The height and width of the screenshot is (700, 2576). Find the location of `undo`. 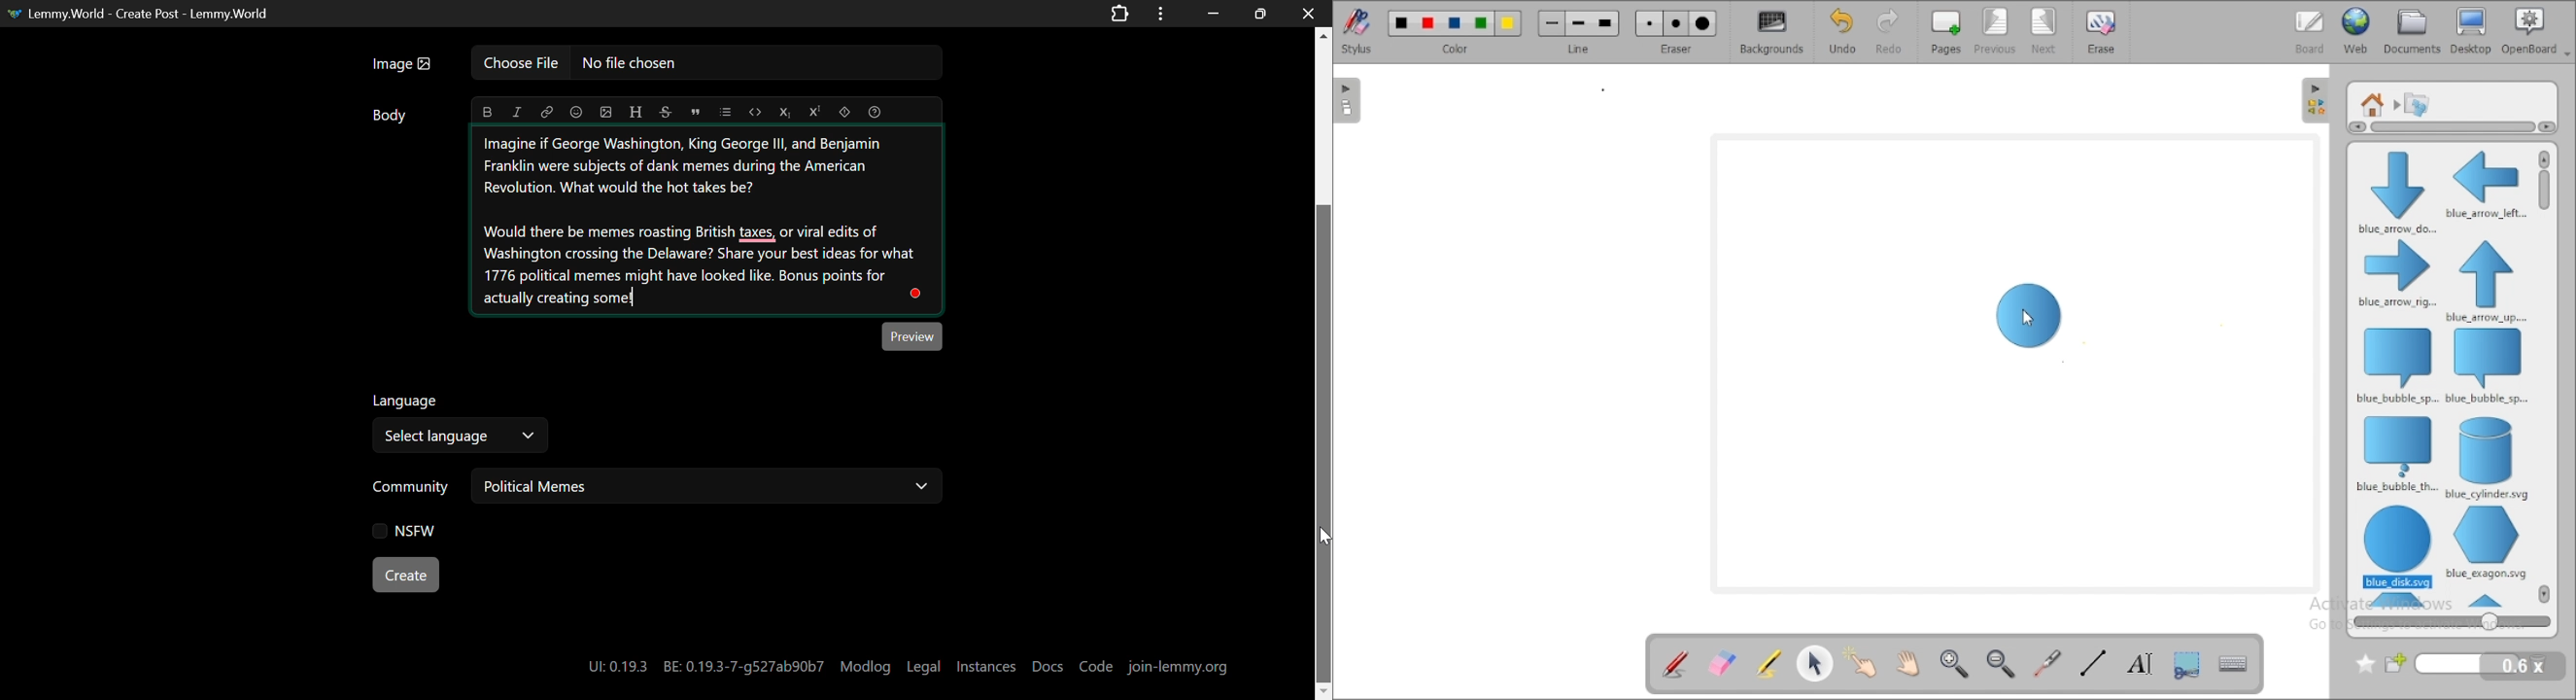

undo is located at coordinates (1842, 31).